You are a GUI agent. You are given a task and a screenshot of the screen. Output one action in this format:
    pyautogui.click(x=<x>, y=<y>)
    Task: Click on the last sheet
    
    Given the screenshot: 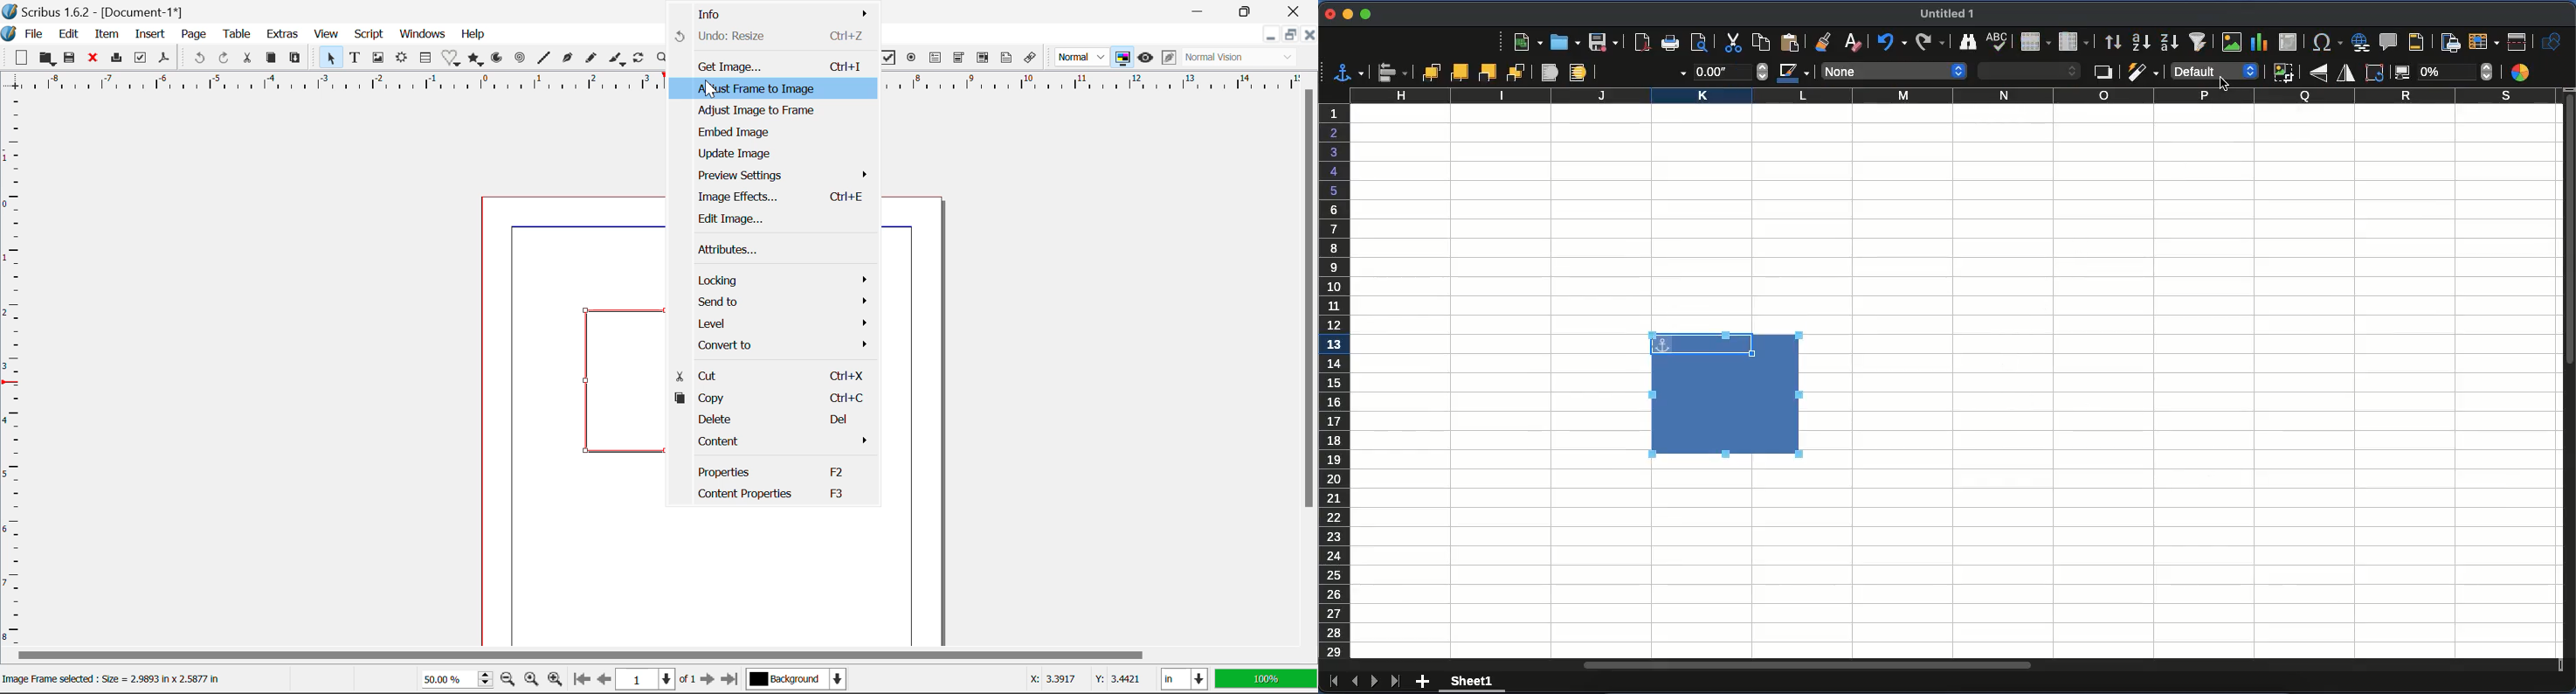 What is the action you would take?
    pyautogui.click(x=1397, y=682)
    